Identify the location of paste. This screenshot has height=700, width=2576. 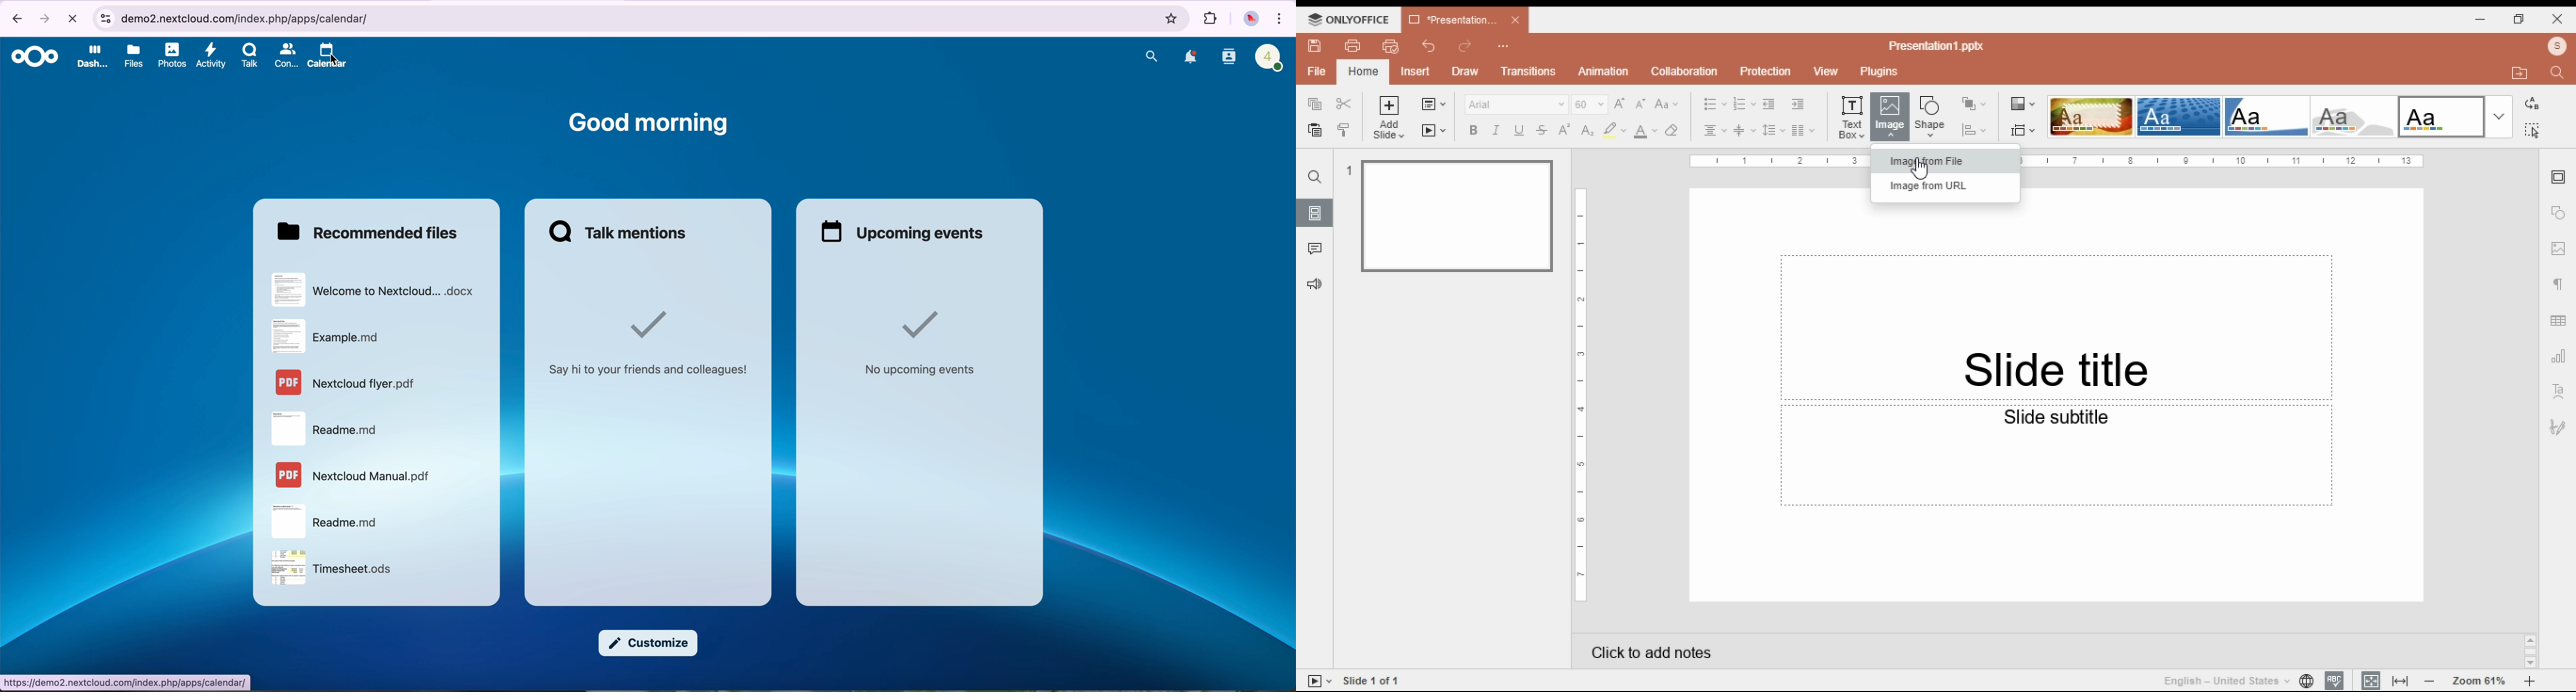
(1316, 130).